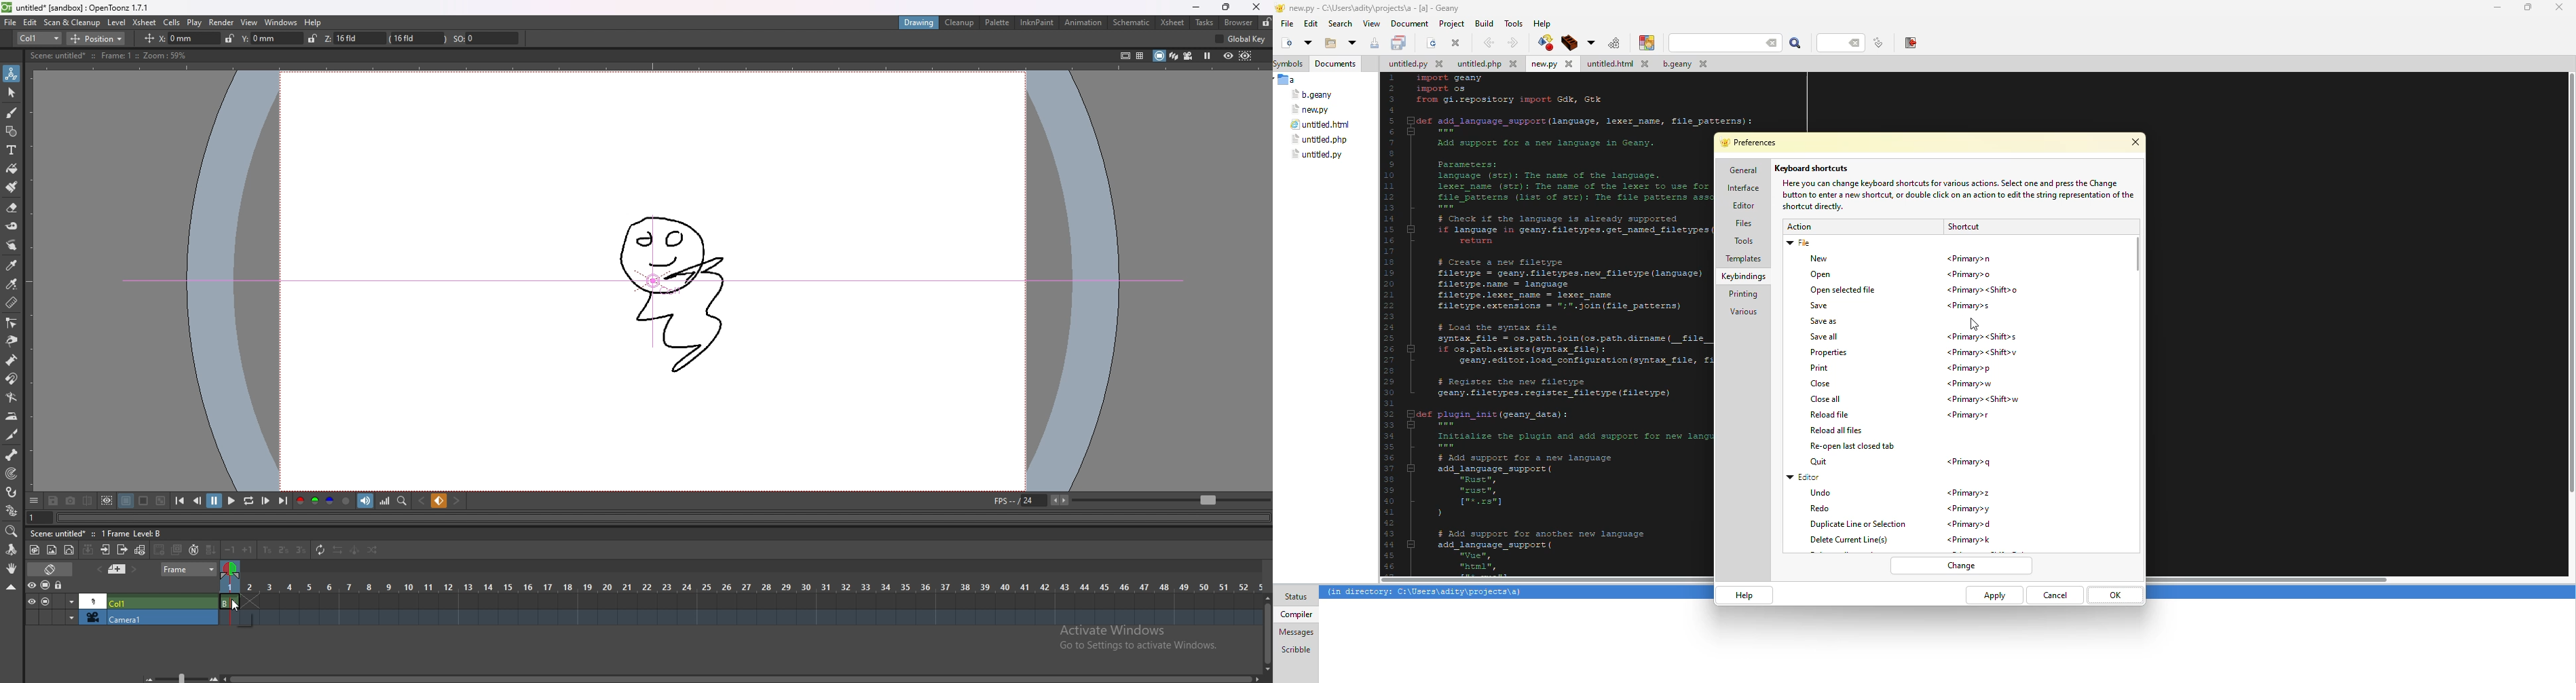 This screenshot has width=2576, height=700. What do you see at coordinates (1962, 227) in the screenshot?
I see `shortcut` at bounding box center [1962, 227].